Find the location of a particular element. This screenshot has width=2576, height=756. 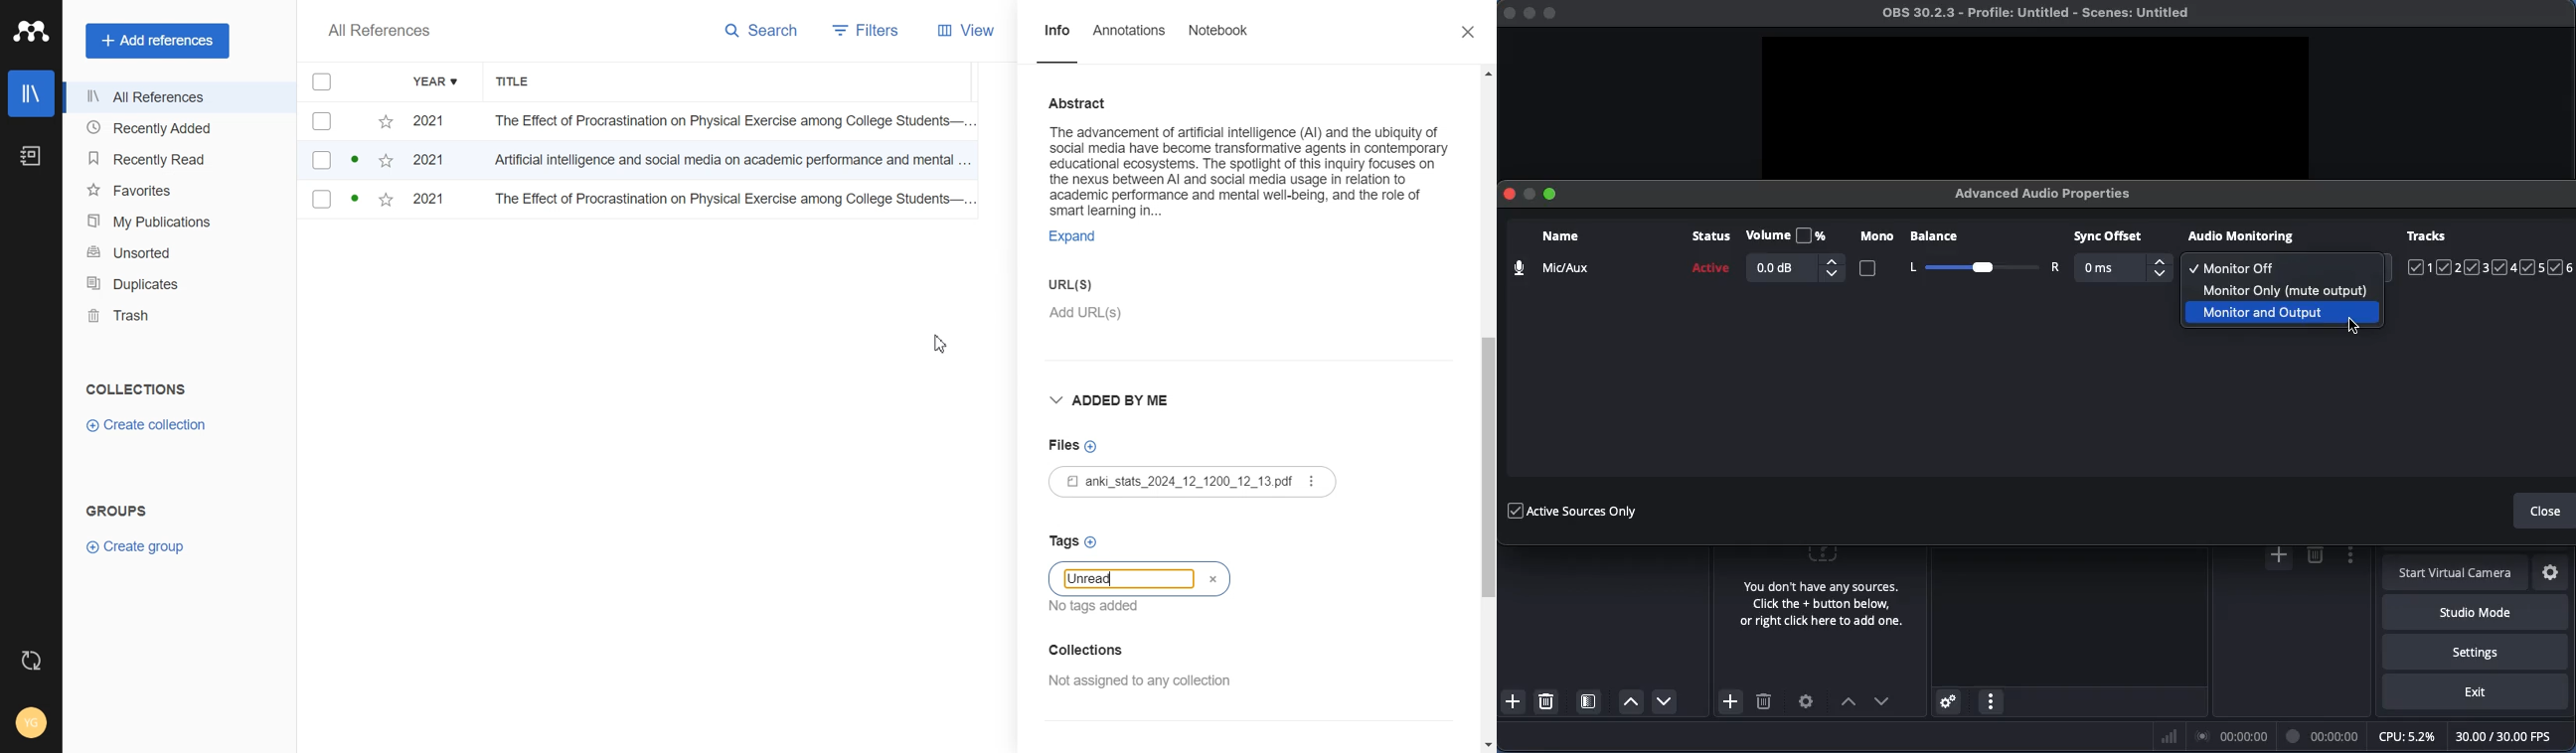

Enter URLS is located at coordinates (1089, 281).